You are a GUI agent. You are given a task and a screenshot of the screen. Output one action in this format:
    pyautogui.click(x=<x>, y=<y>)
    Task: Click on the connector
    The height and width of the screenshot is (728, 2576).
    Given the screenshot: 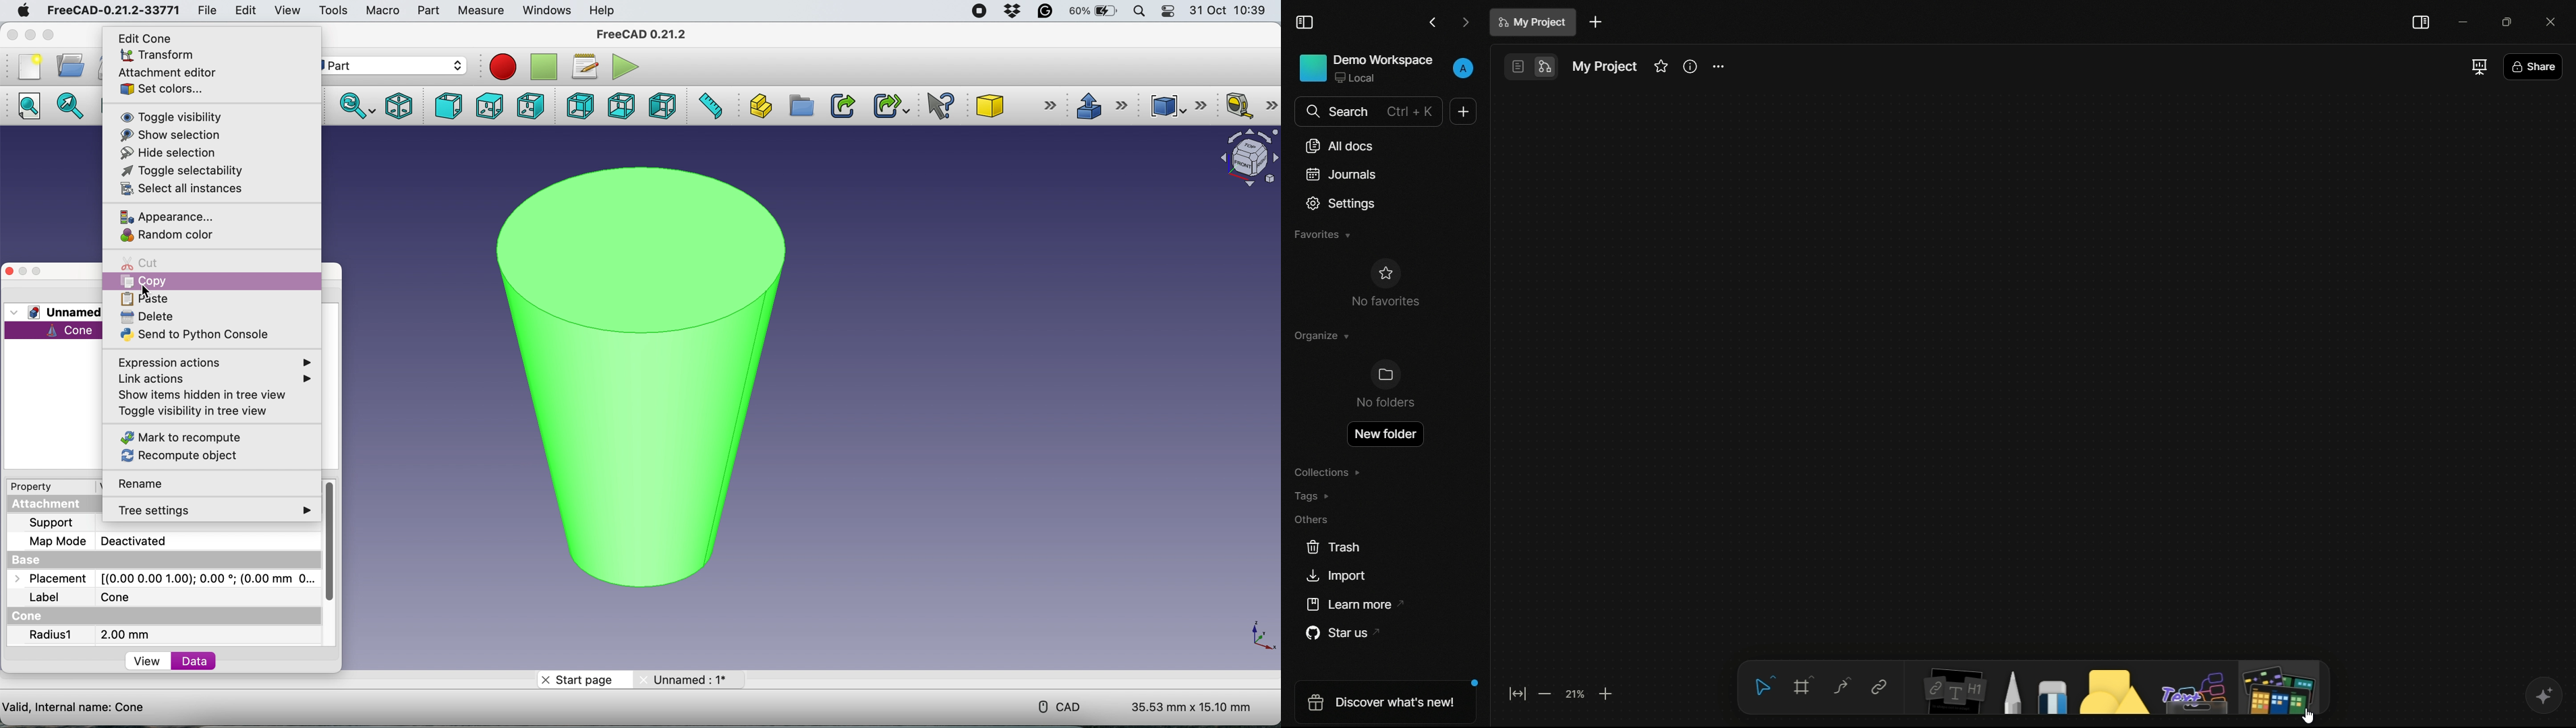 What is the action you would take?
    pyautogui.click(x=1841, y=688)
    